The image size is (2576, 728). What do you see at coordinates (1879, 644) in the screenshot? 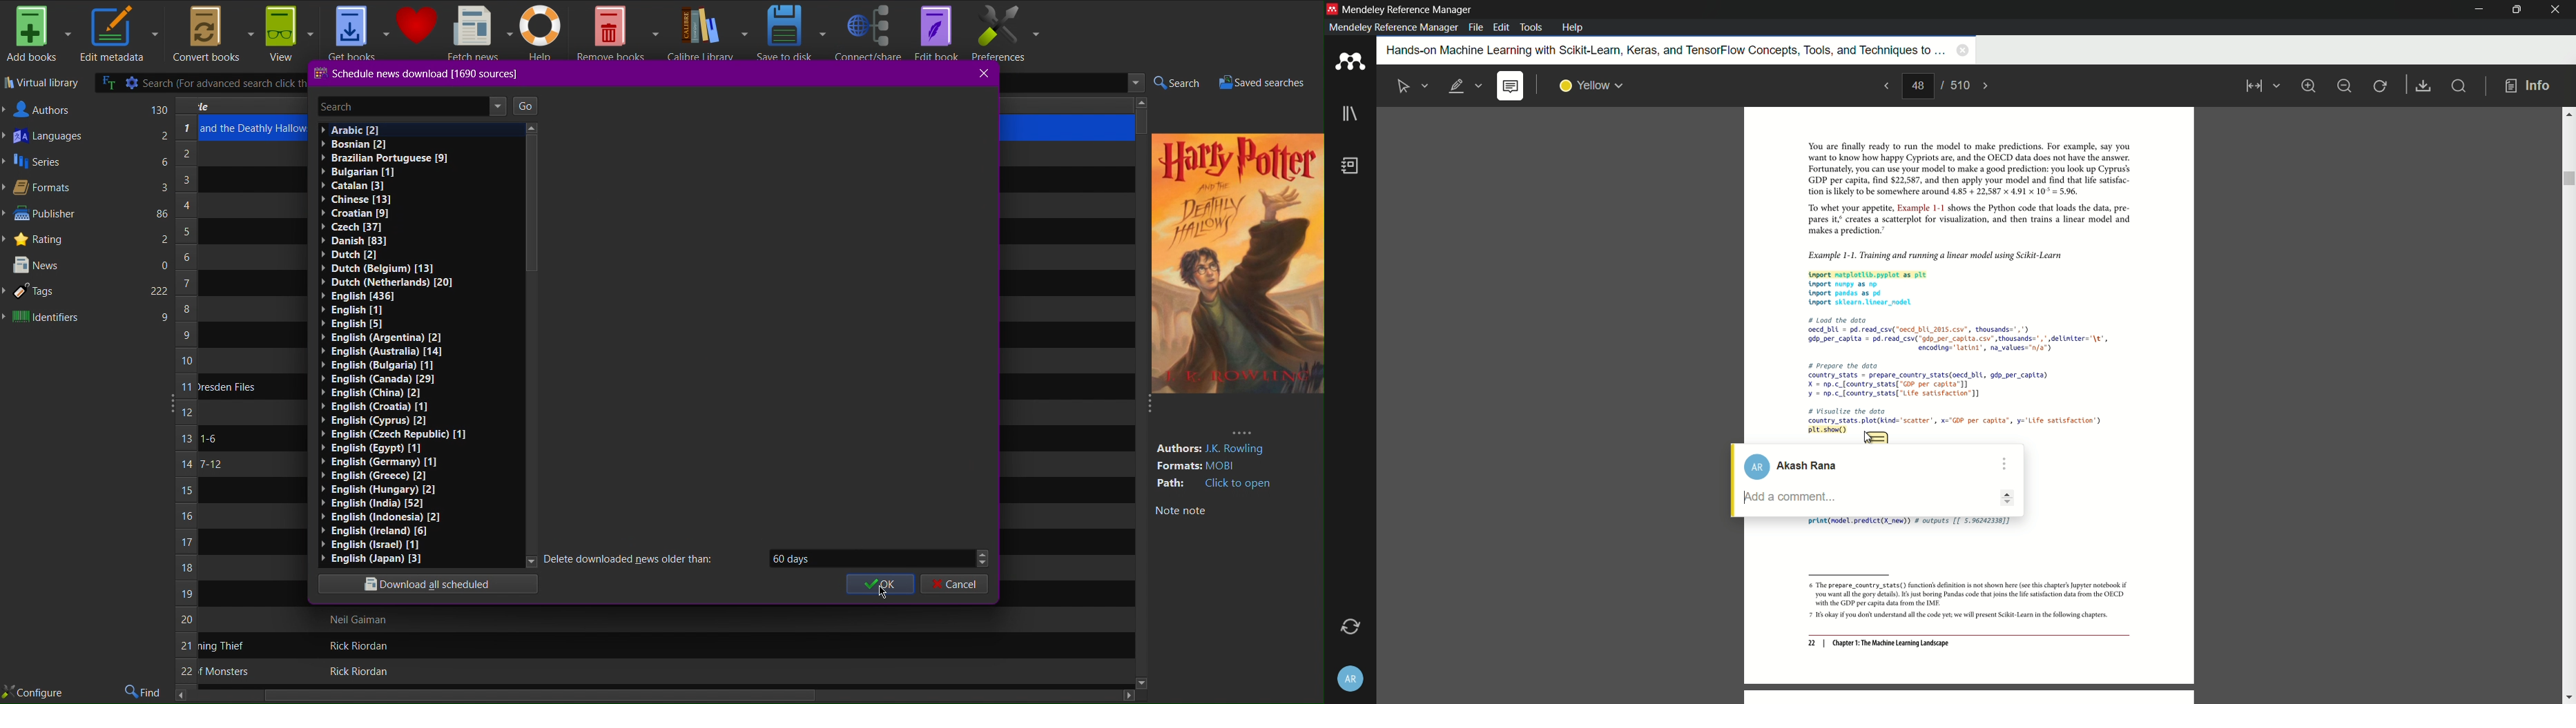
I see `22 | Chapter 1: The Machine Learning Landscape` at bounding box center [1879, 644].